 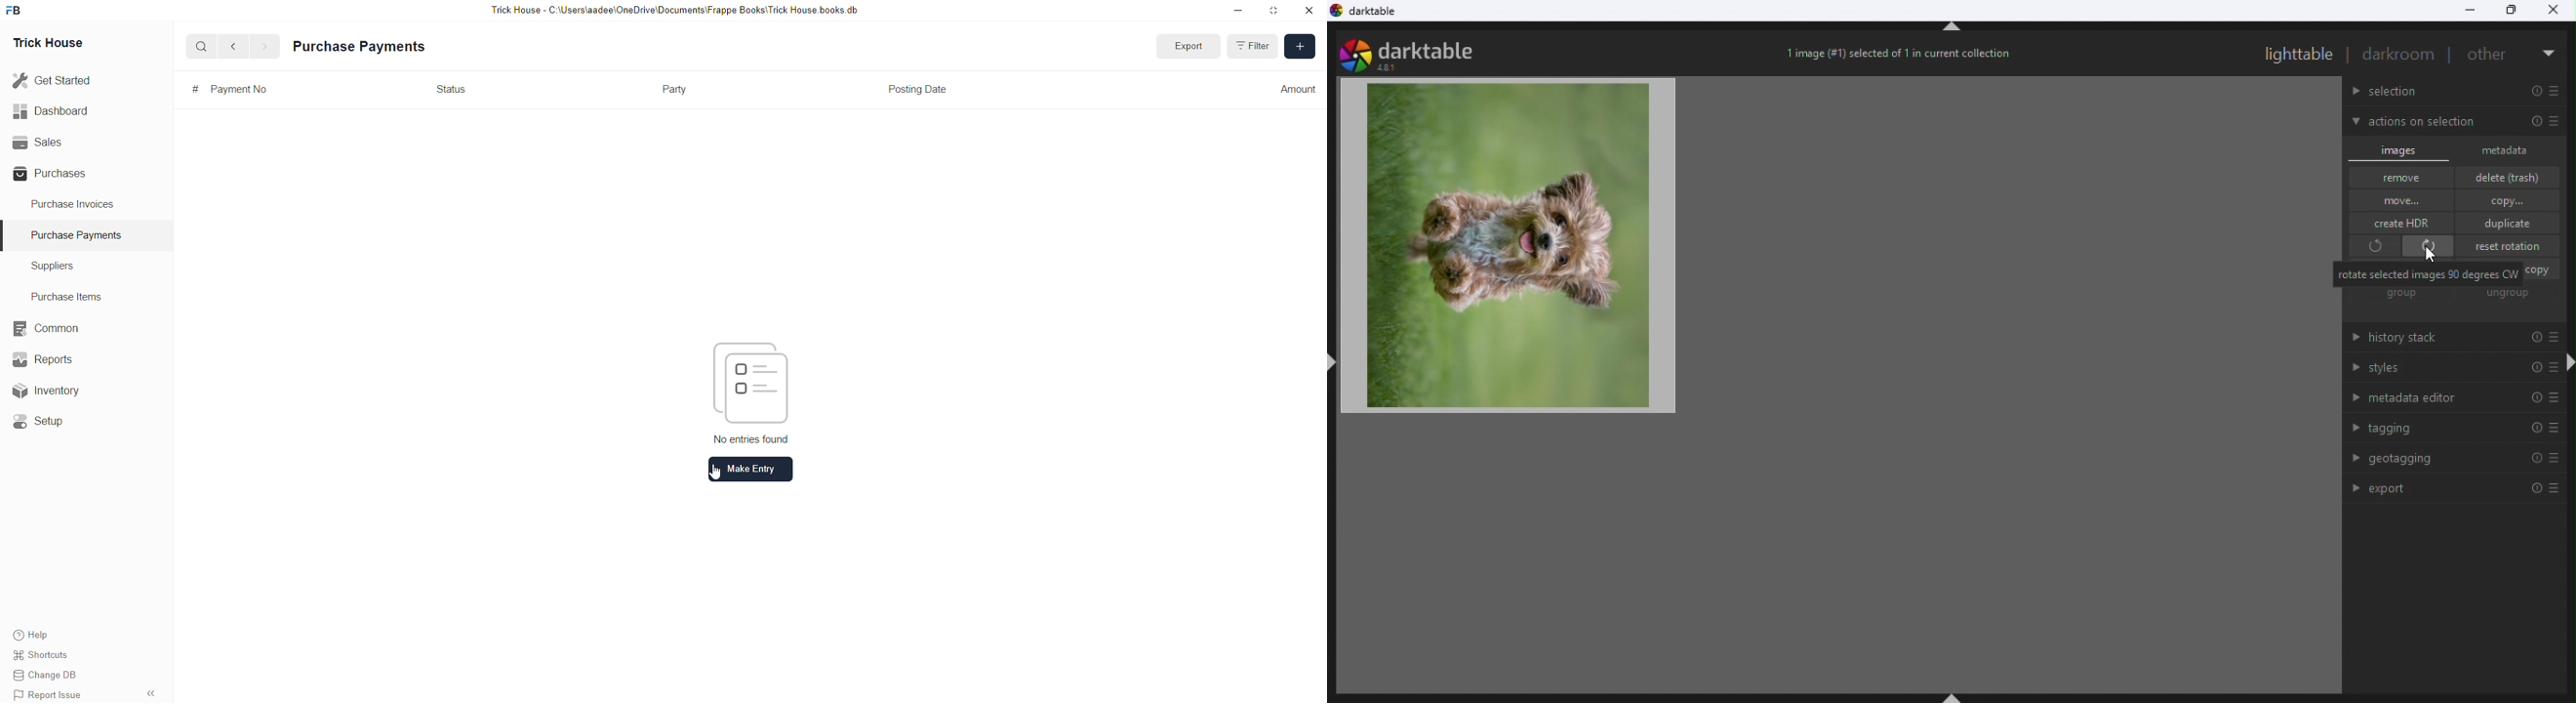 I want to click on FB, so click(x=16, y=9).